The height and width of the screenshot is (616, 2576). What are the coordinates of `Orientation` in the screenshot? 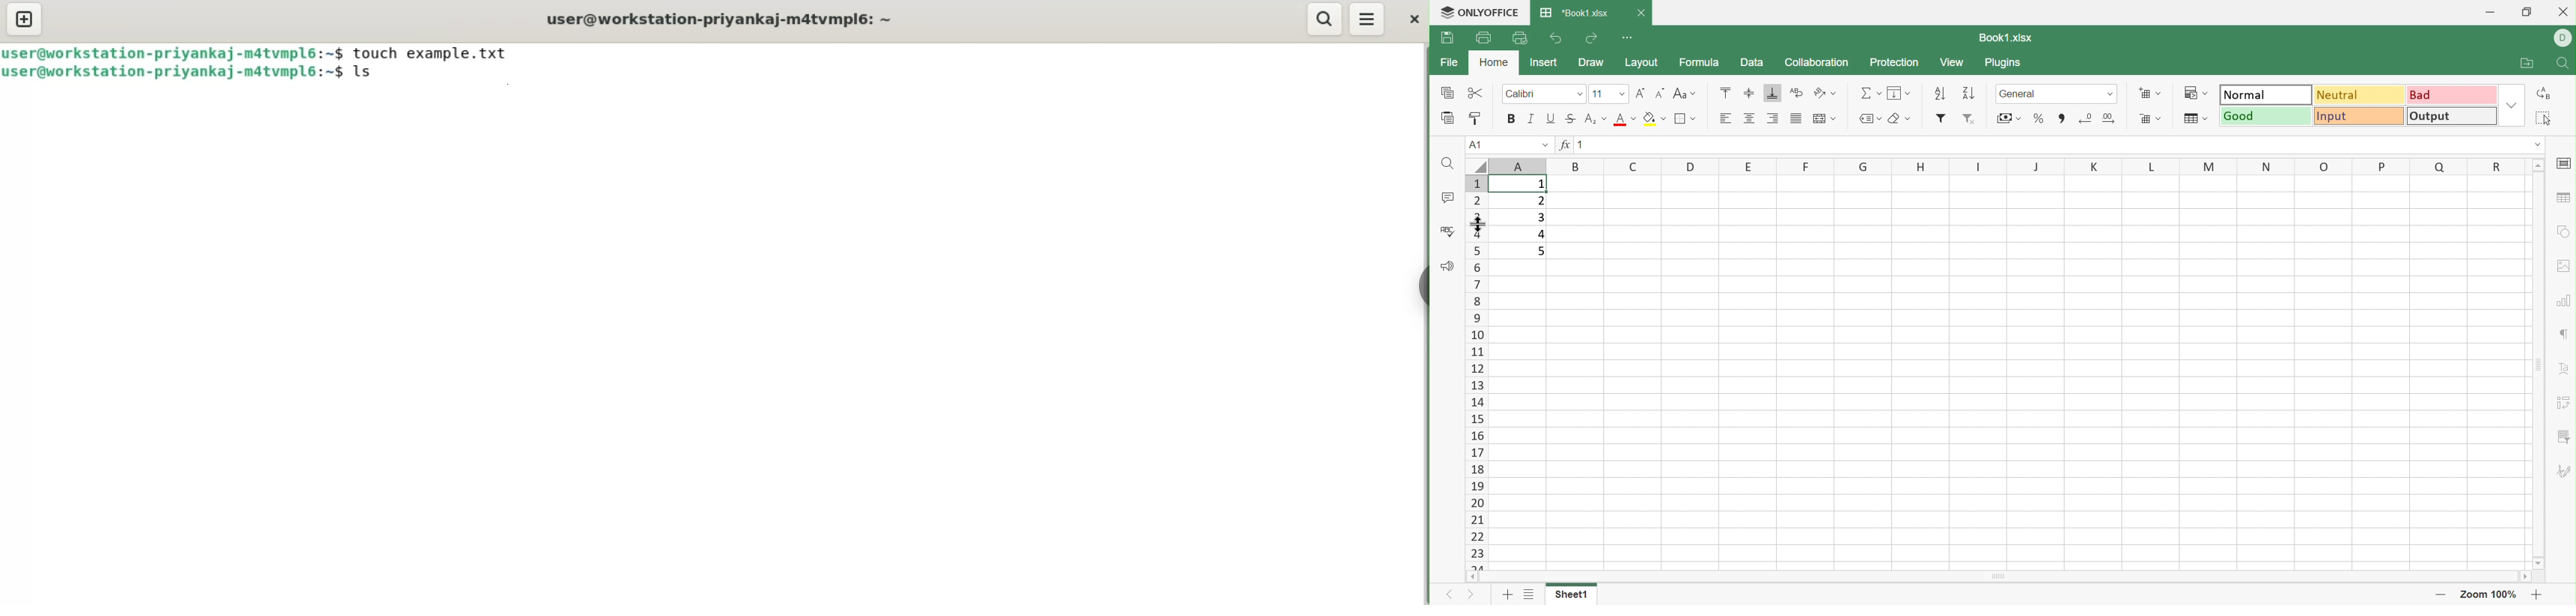 It's located at (1819, 92).